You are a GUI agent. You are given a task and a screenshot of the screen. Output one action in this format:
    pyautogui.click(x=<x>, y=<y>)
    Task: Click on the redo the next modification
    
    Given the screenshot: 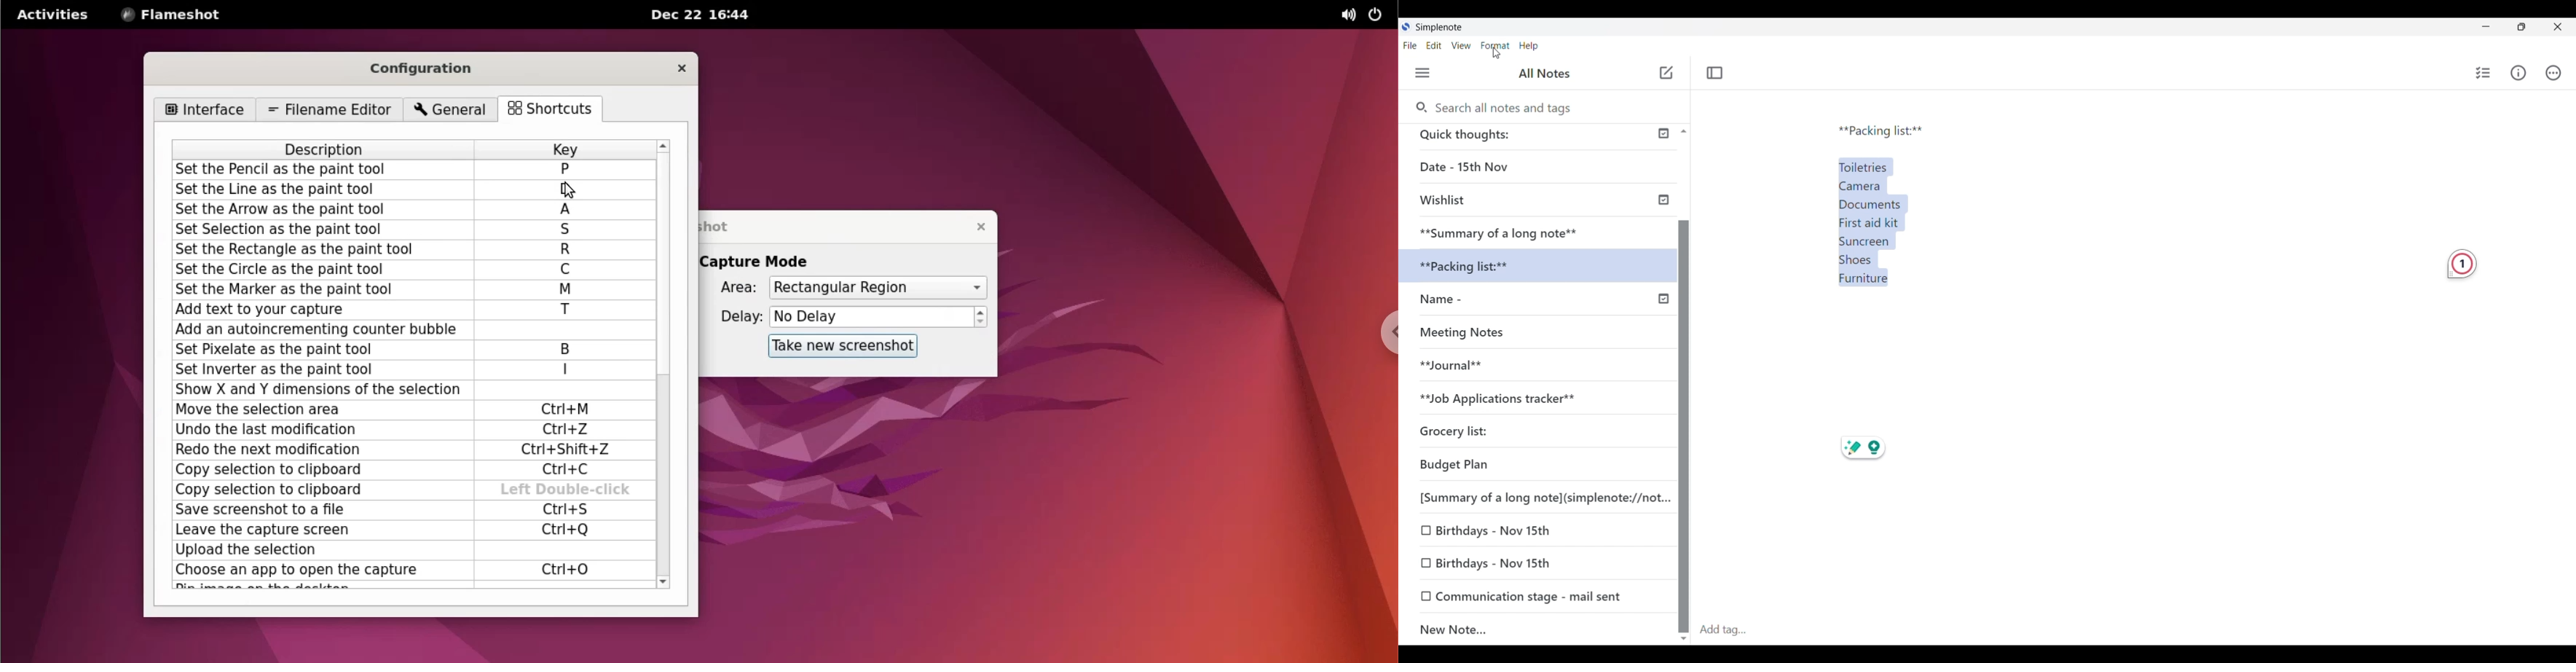 What is the action you would take?
    pyautogui.click(x=315, y=452)
    